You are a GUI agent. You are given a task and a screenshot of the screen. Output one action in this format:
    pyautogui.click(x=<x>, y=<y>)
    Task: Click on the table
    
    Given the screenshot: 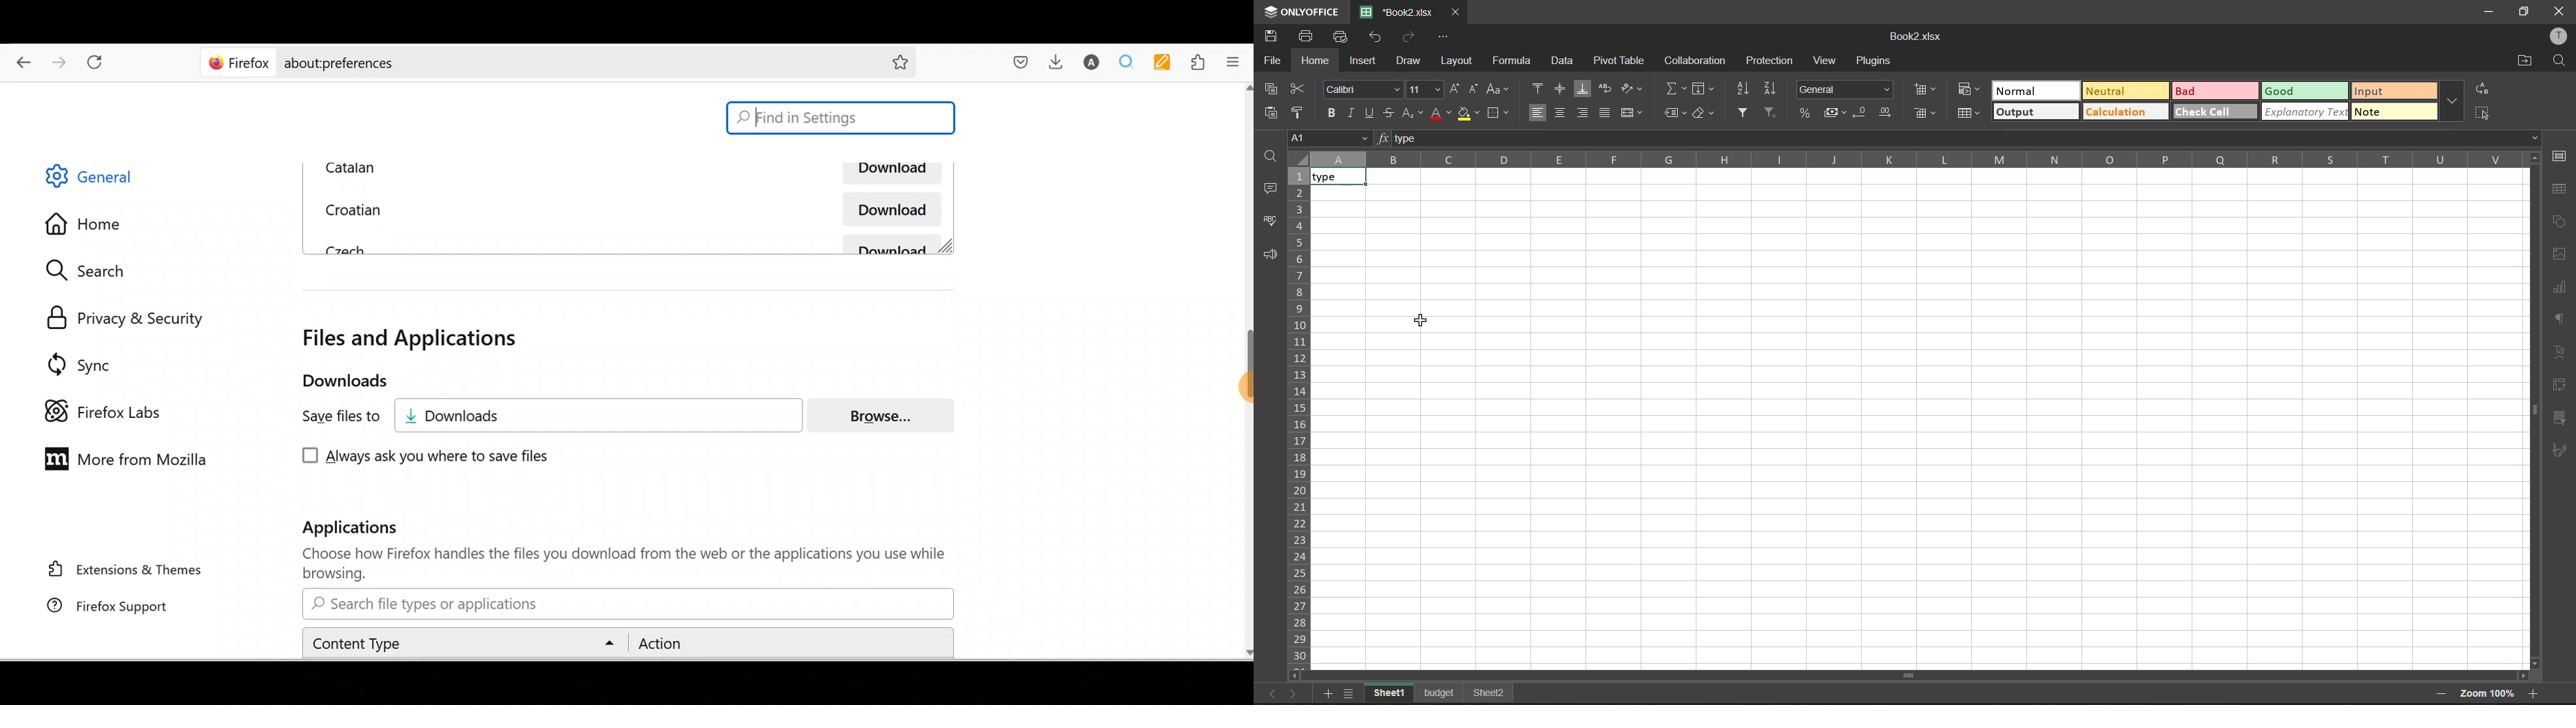 What is the action you would take?
    pyautogui.click(x=2560, y=189)
    